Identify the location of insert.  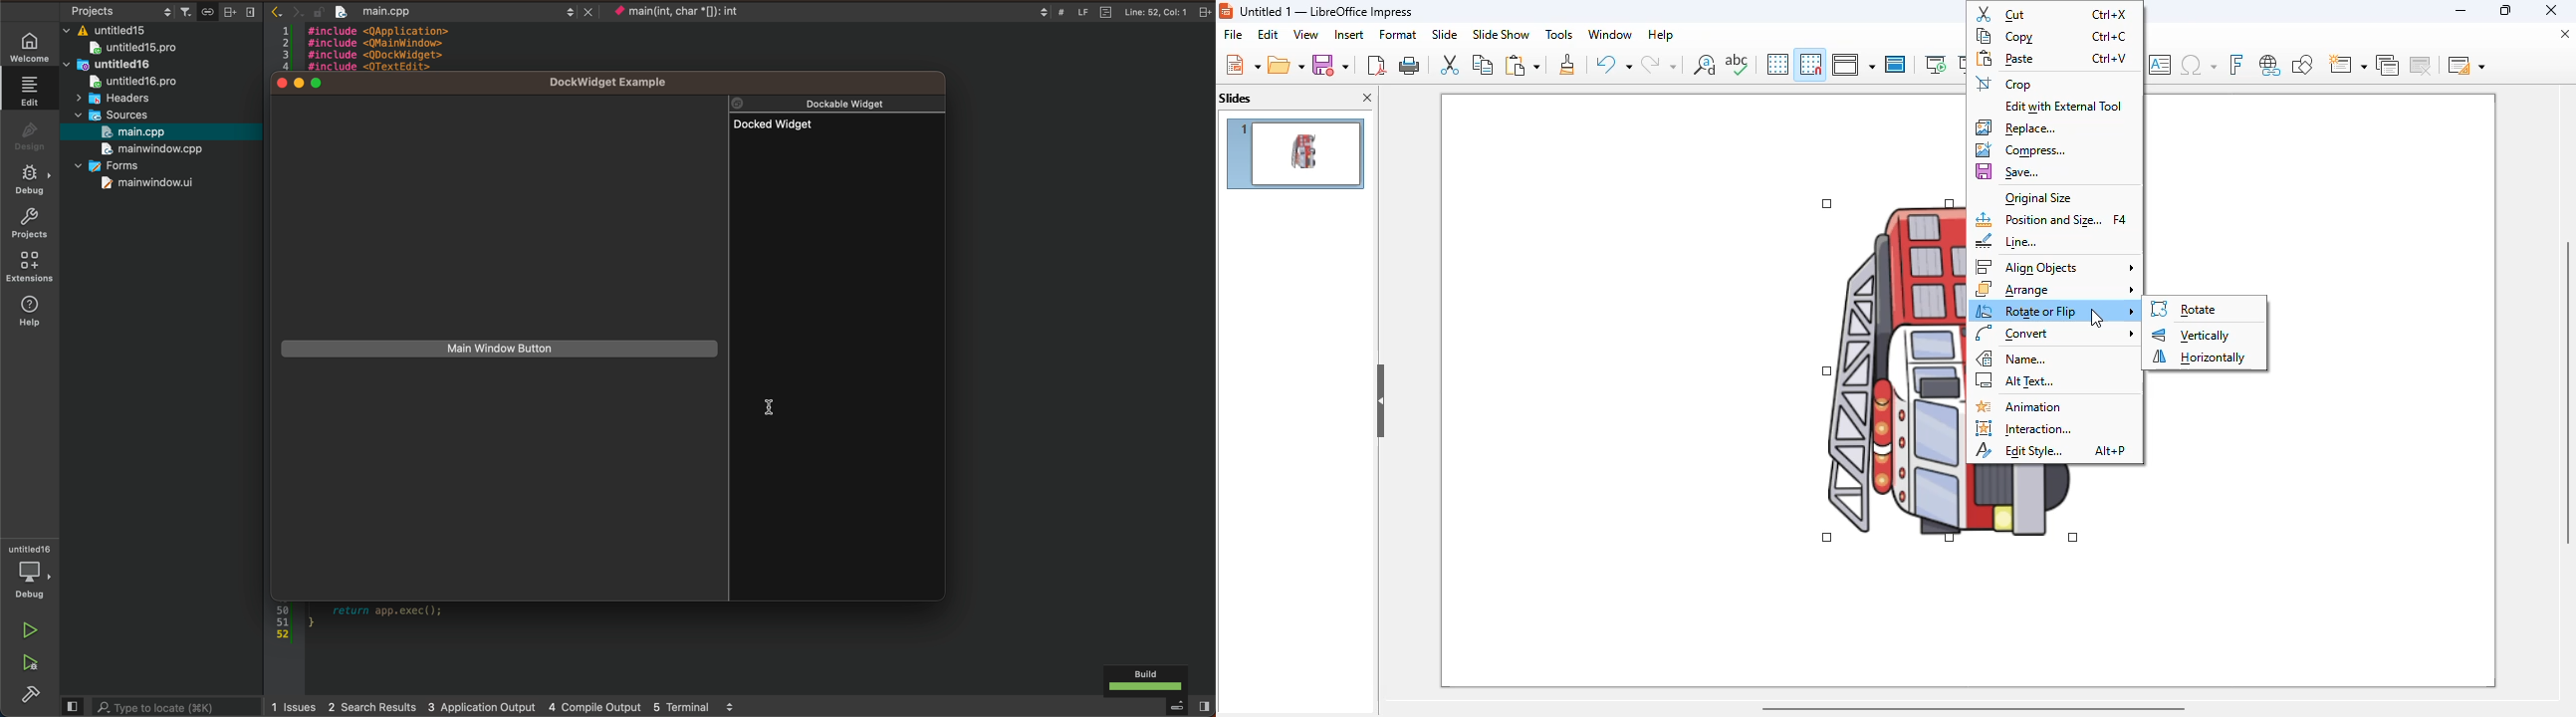
(1349, 35).